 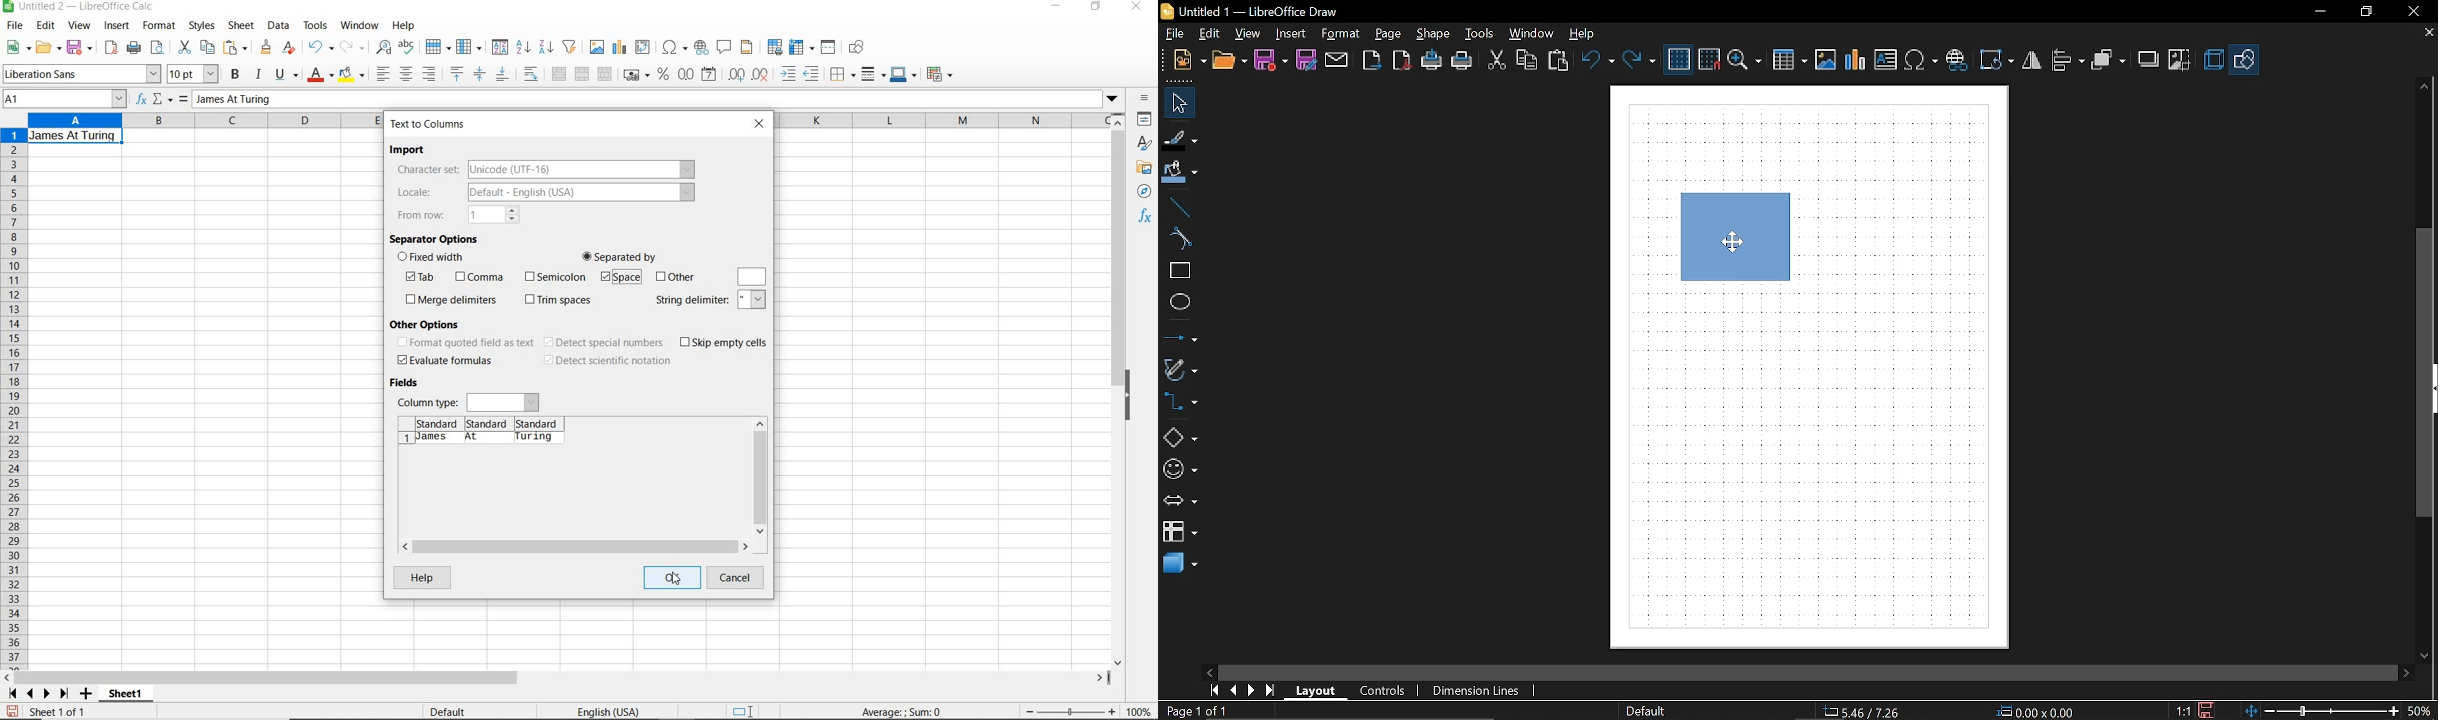 I want to click on Horizontal scroll bar, so click(x=1926, y=673).